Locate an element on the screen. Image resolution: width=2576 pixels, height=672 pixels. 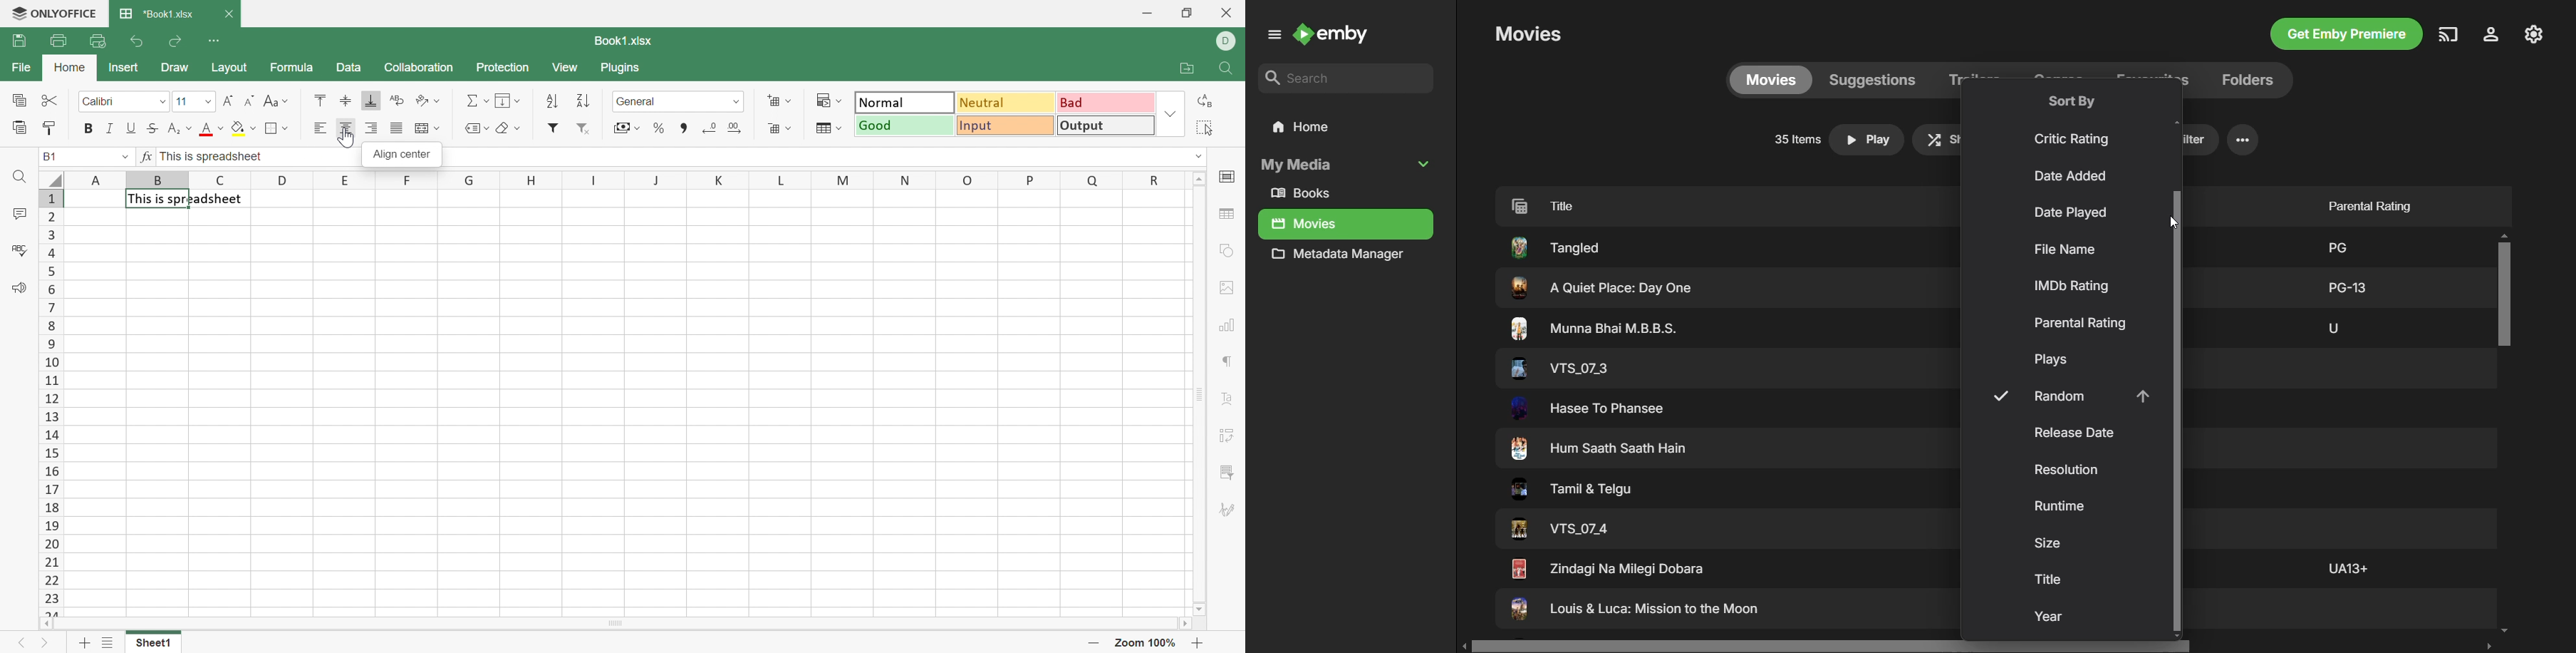
Check Spelling is located at coordinates (19, 250).